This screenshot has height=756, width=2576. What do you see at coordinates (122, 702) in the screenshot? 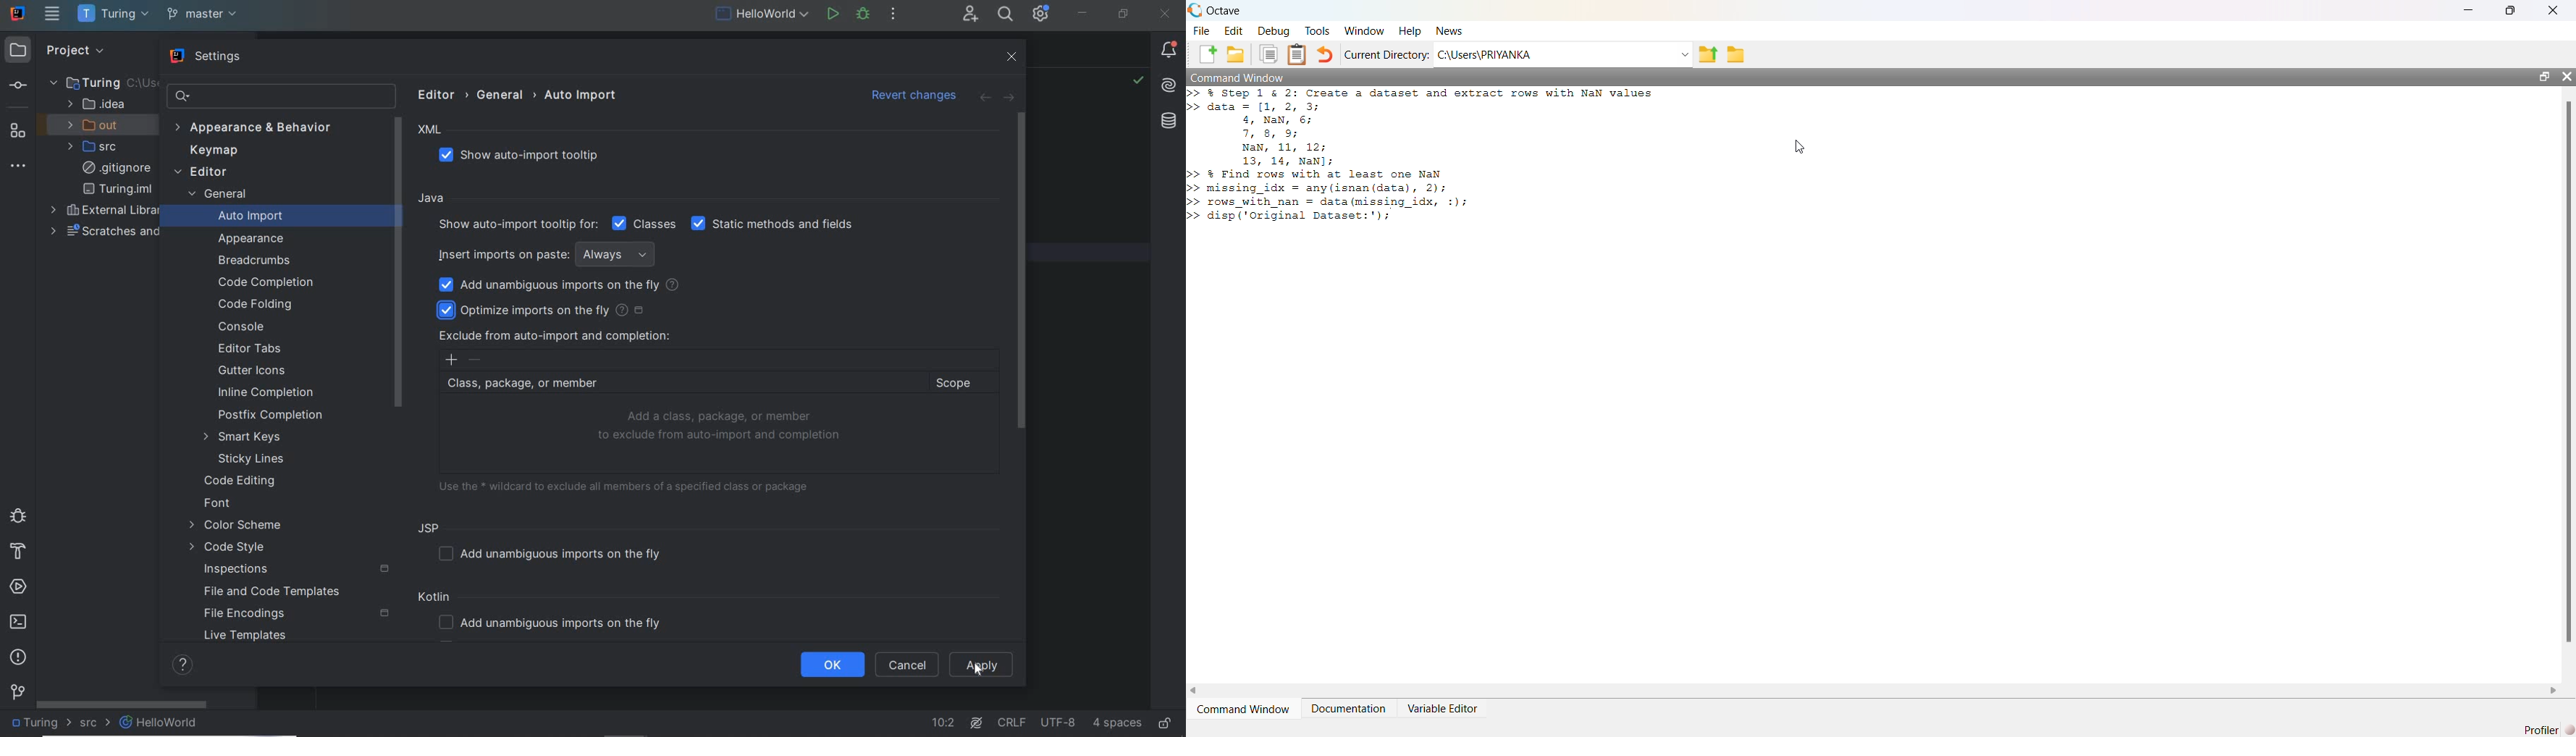
I see `SCROLLBAR` at bounding box center [122, 702].